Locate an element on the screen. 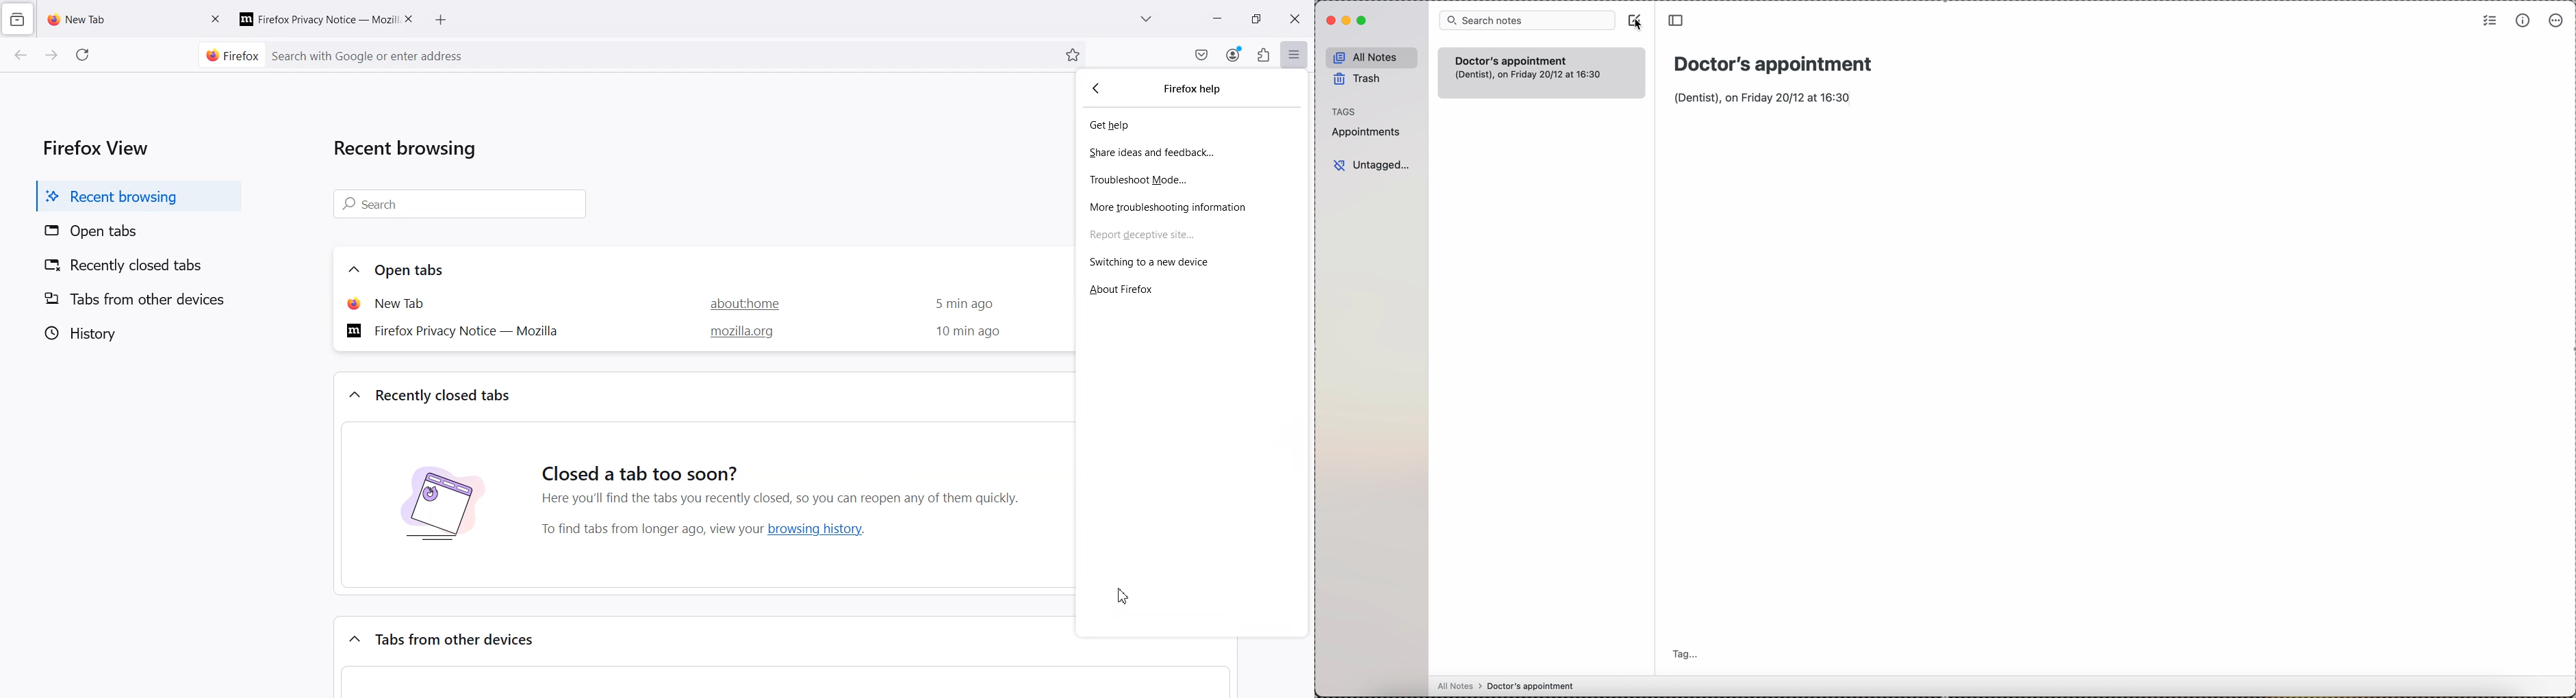  check list is located at coordinates (2489, 21).